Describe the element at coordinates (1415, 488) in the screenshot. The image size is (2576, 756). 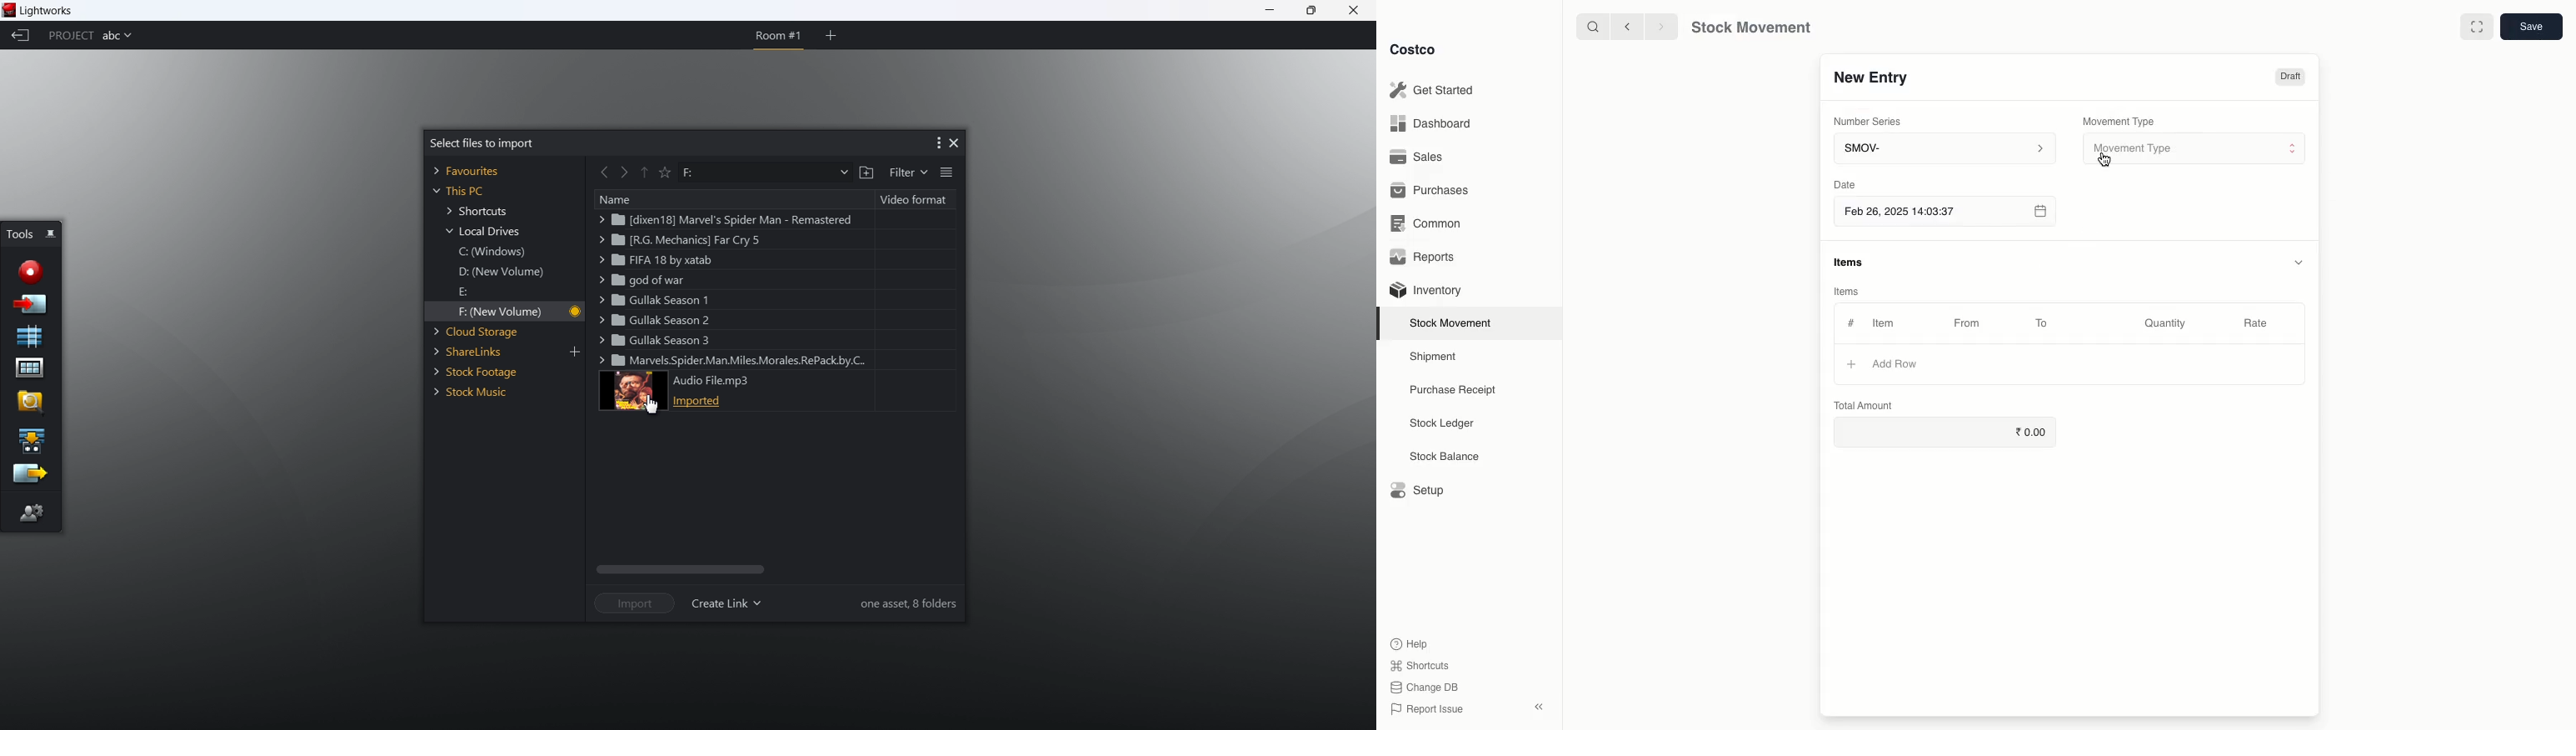
I see `Setup` at that location.